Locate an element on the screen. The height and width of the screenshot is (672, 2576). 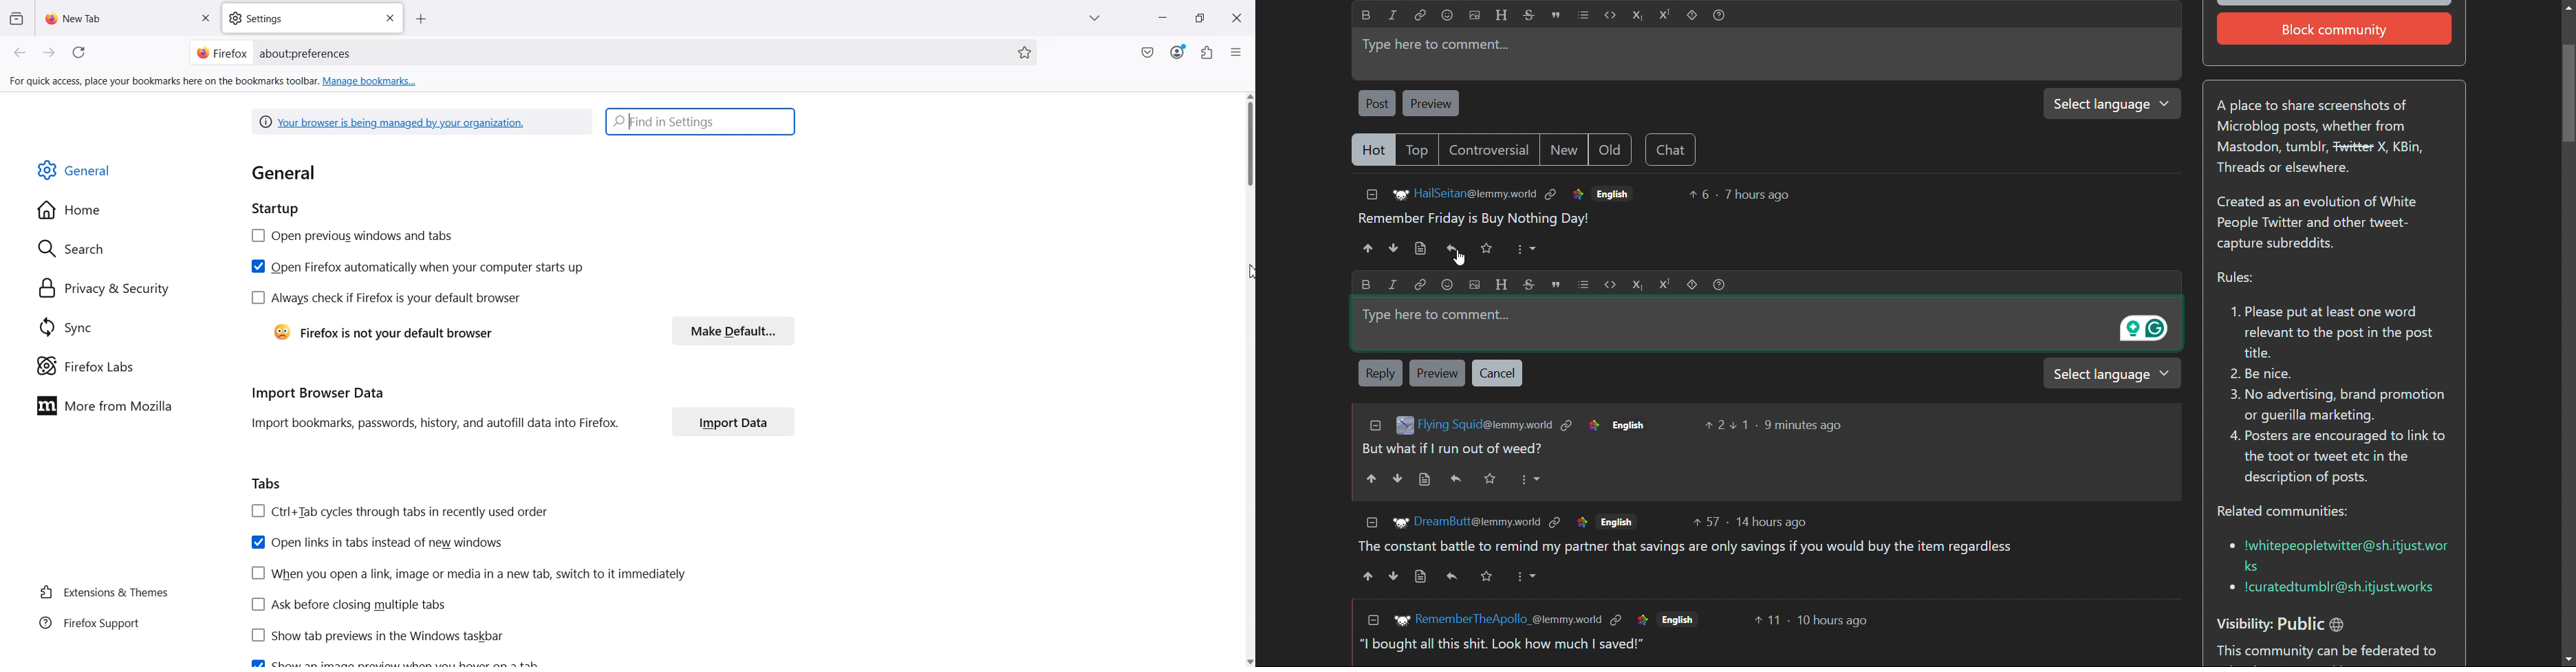
spoiler is located at coordinates (1692, 16).